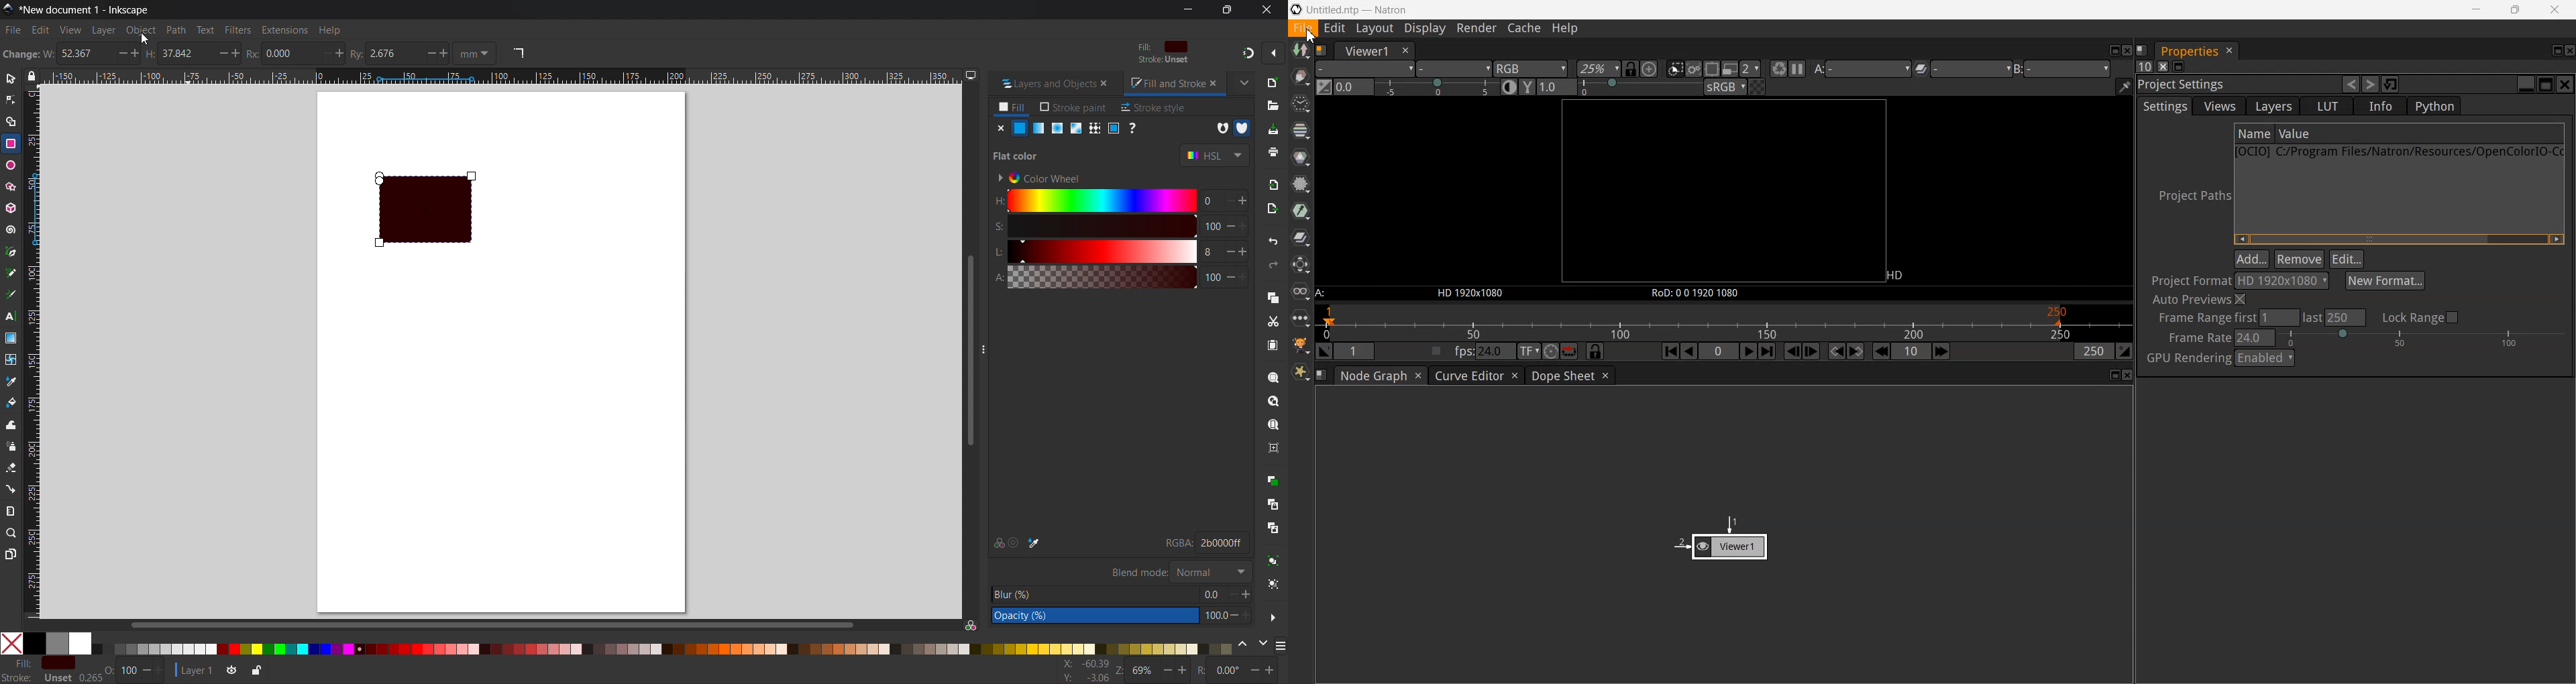 This screenshot has width=2576, height=700. What do you see at coordinates (1093, 201) in the screenshot?
I see `Hue` at bounding box center [1093, 201].